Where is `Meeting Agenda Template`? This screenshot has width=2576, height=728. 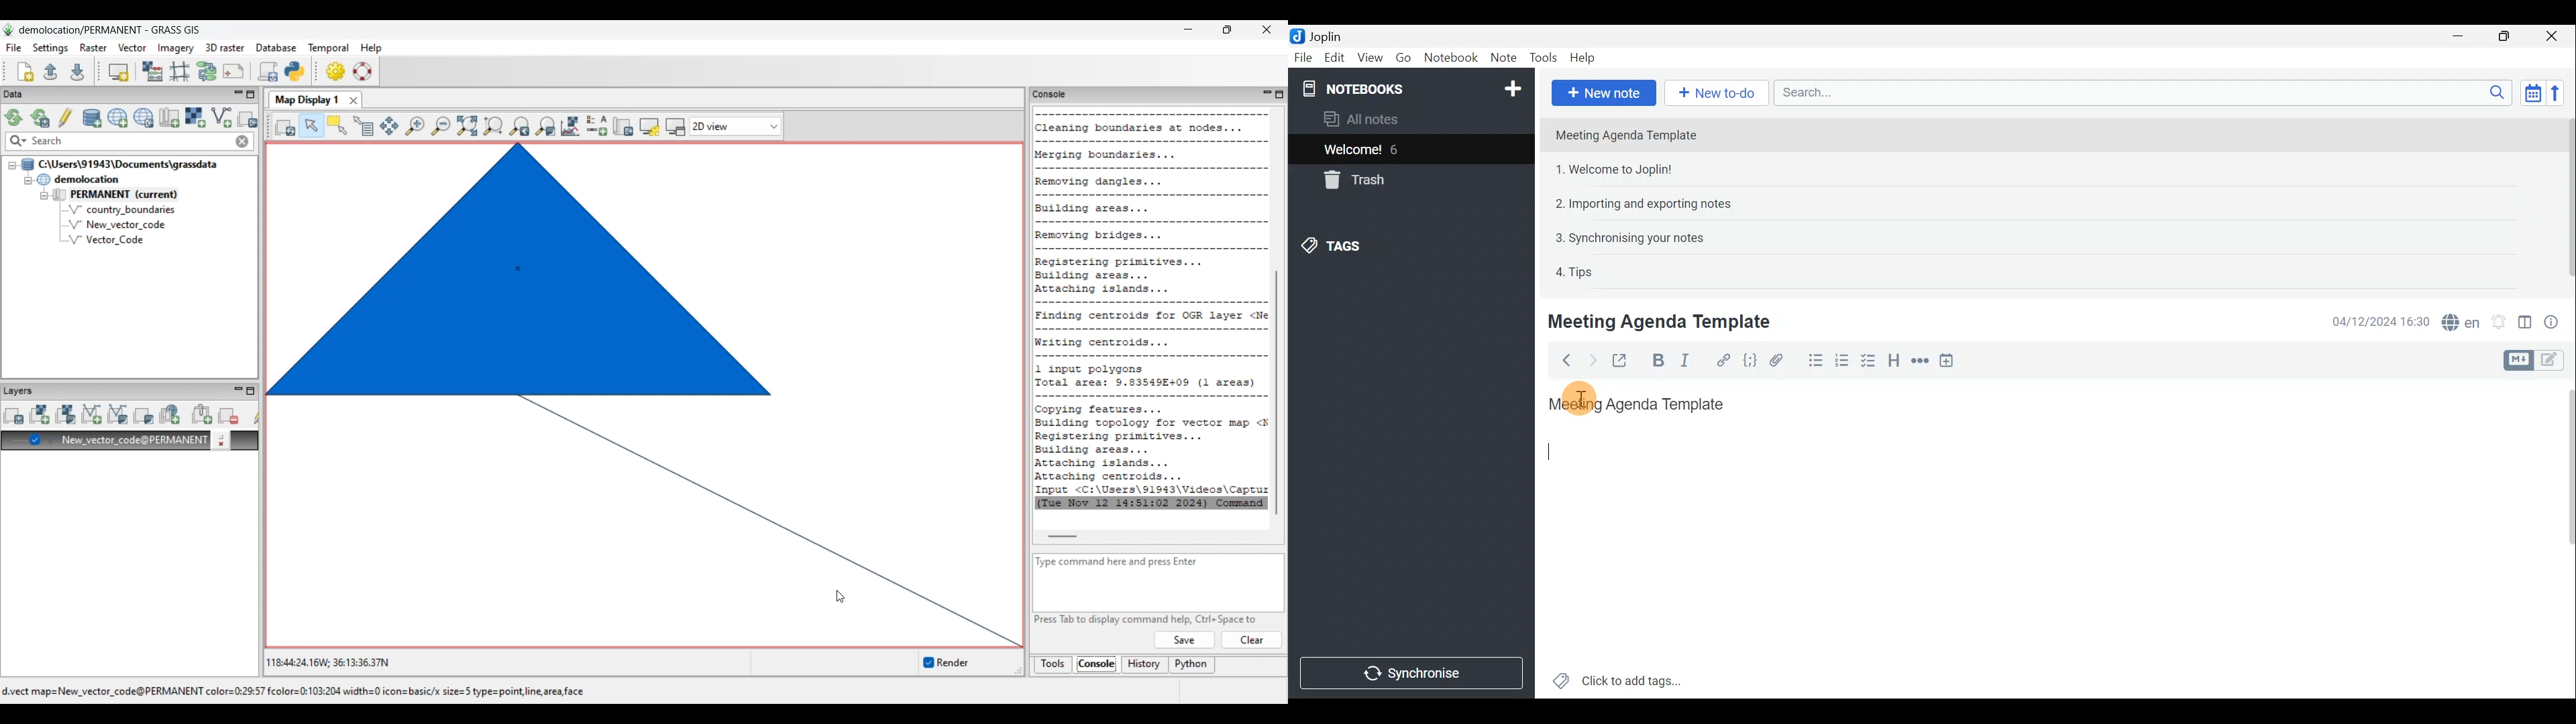 Meeting Agenda Template is located at coordinates (1662, 321).